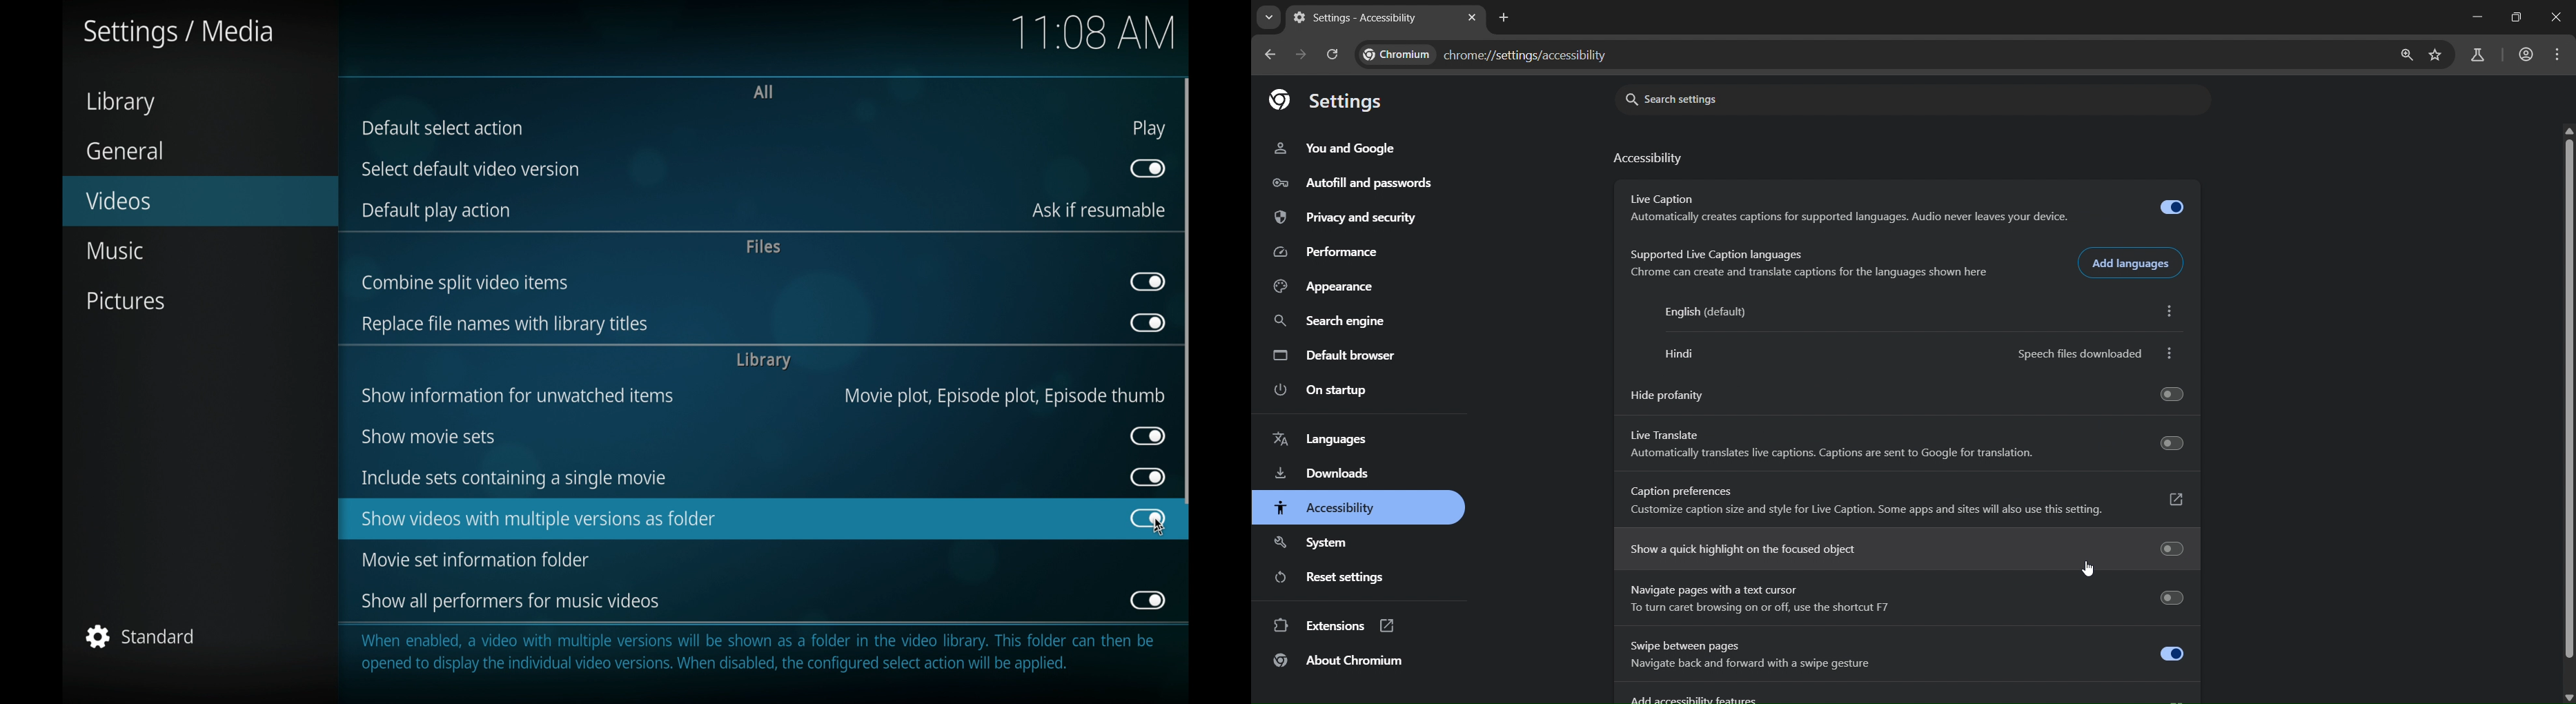  Describe the element at coordinates (469, 169) in the screenshot. I see `select default video version` at that location.